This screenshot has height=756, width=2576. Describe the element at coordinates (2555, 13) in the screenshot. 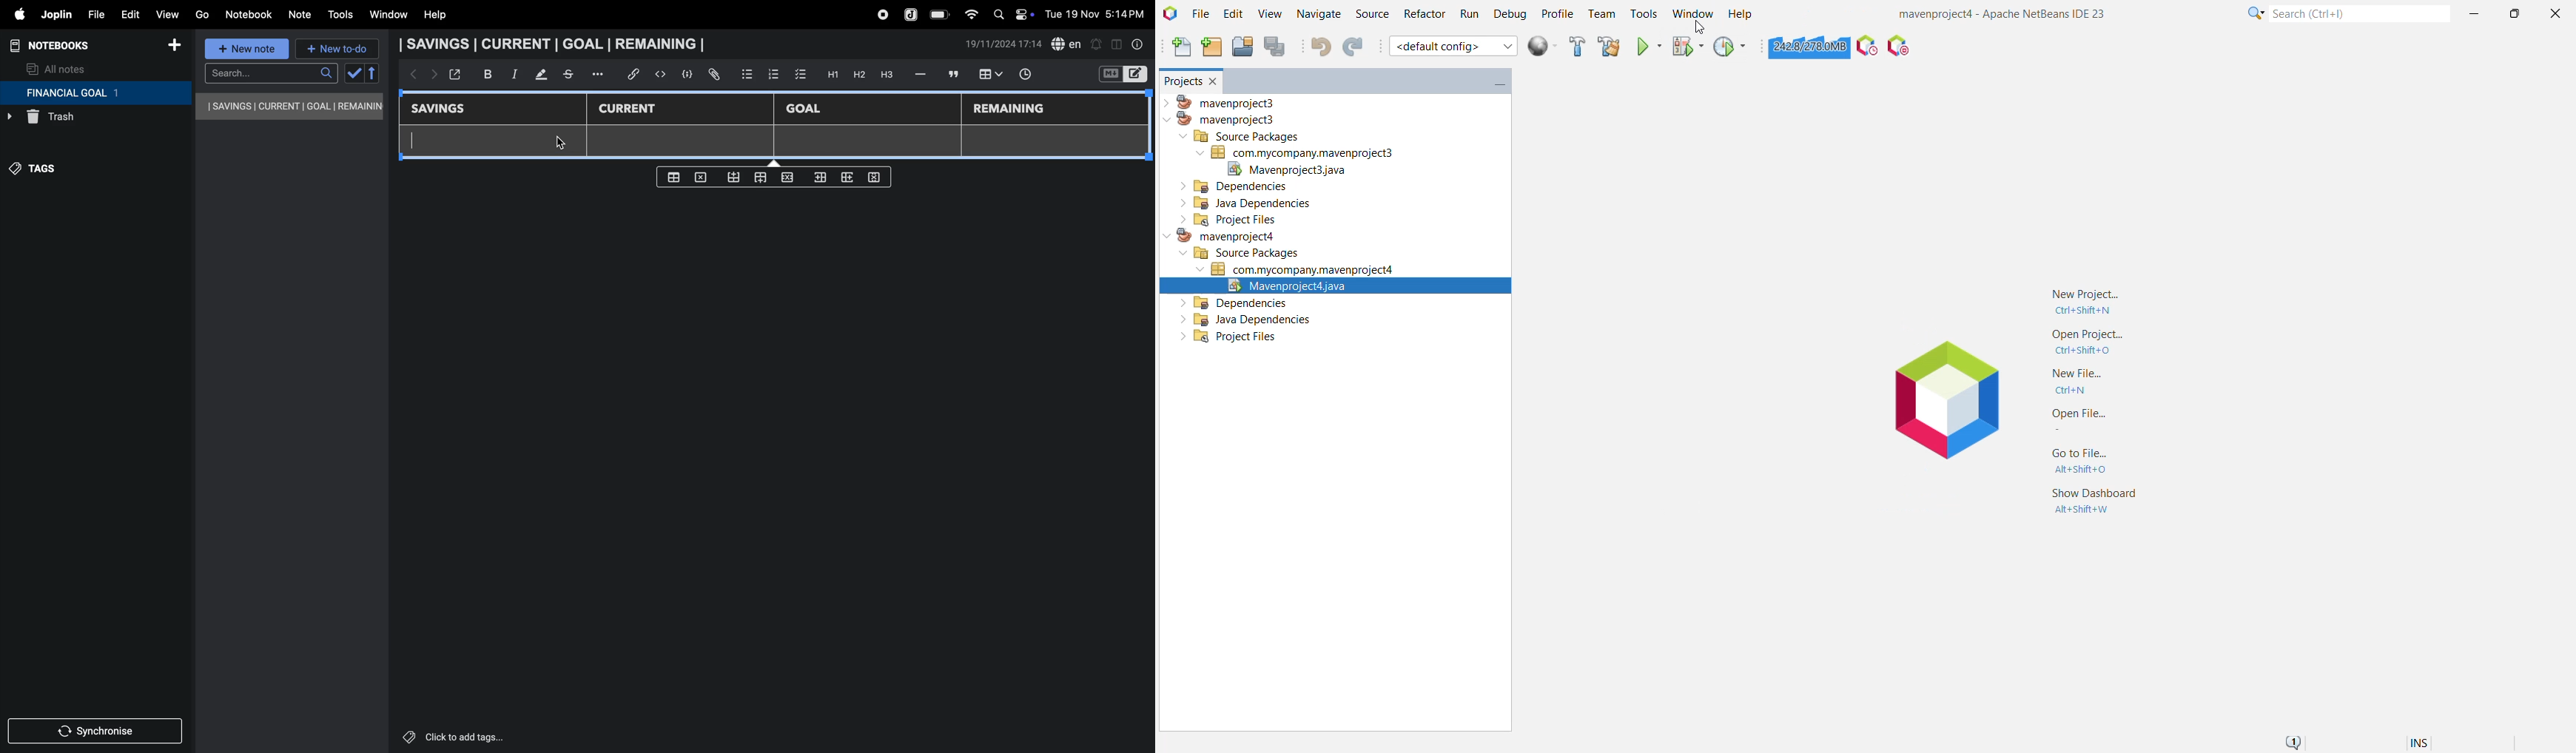

I see `Close` at that location.